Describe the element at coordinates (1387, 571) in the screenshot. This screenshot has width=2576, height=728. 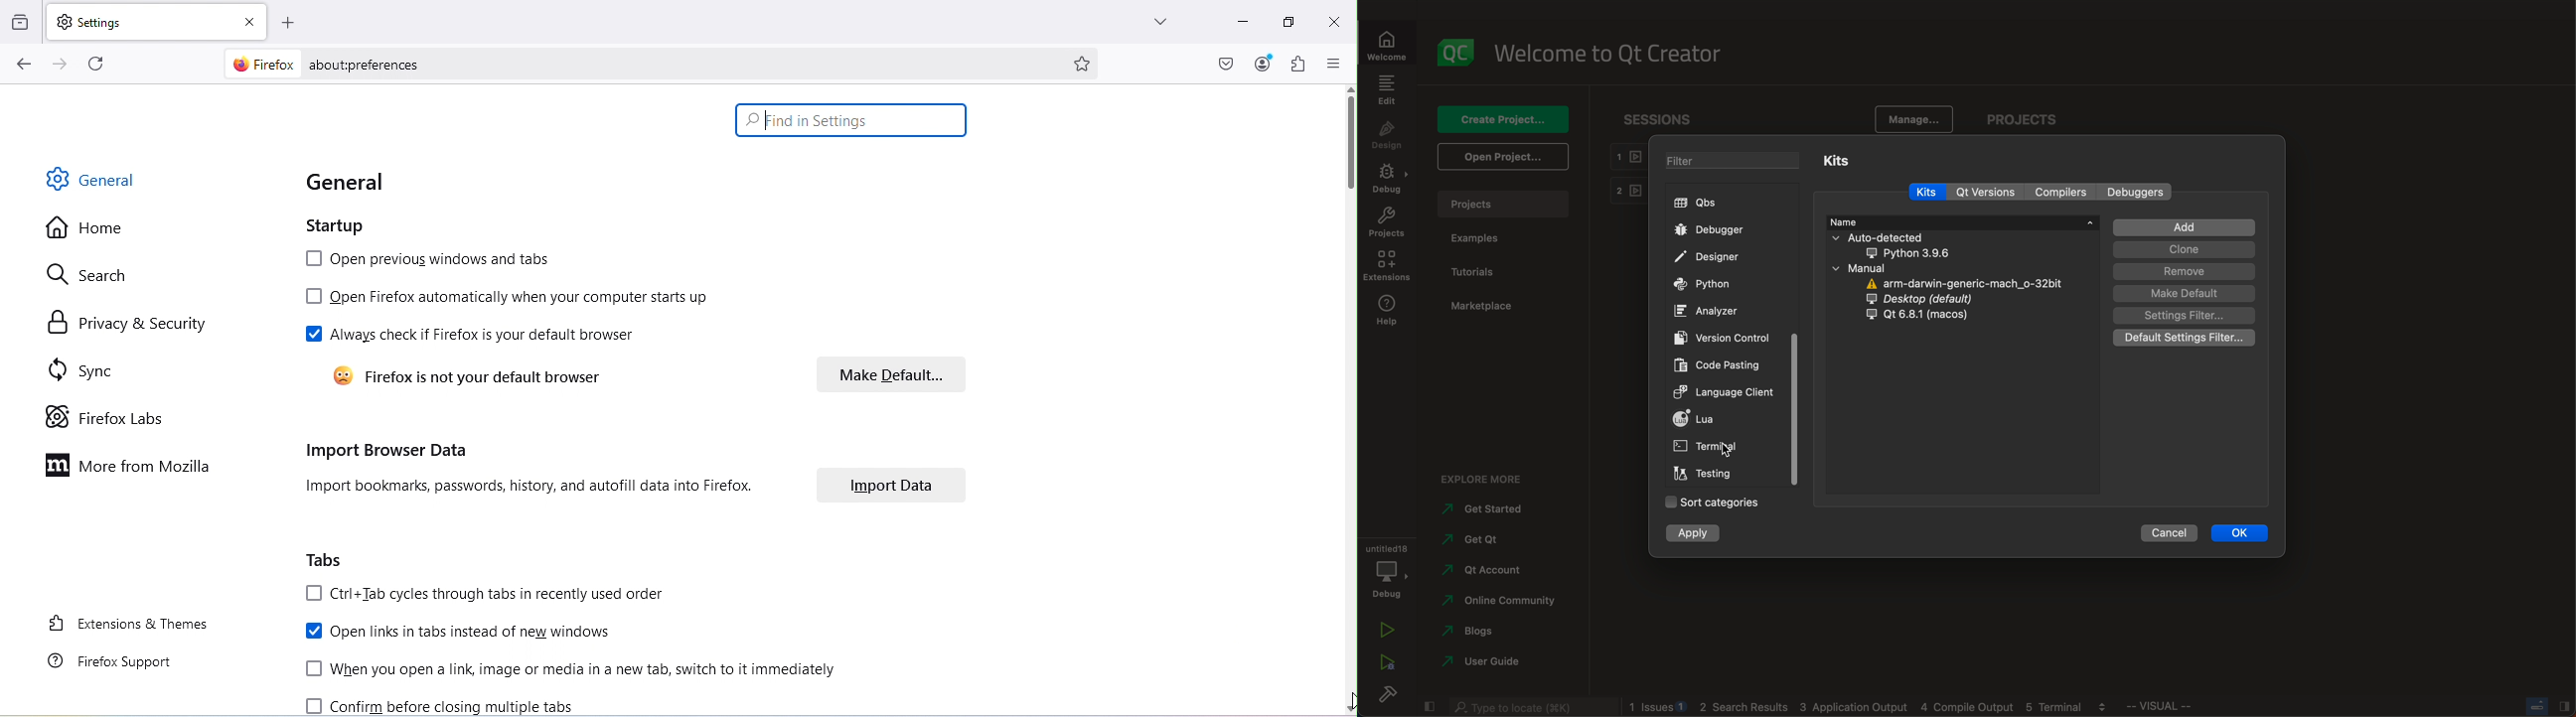
I see `debug` at that location.